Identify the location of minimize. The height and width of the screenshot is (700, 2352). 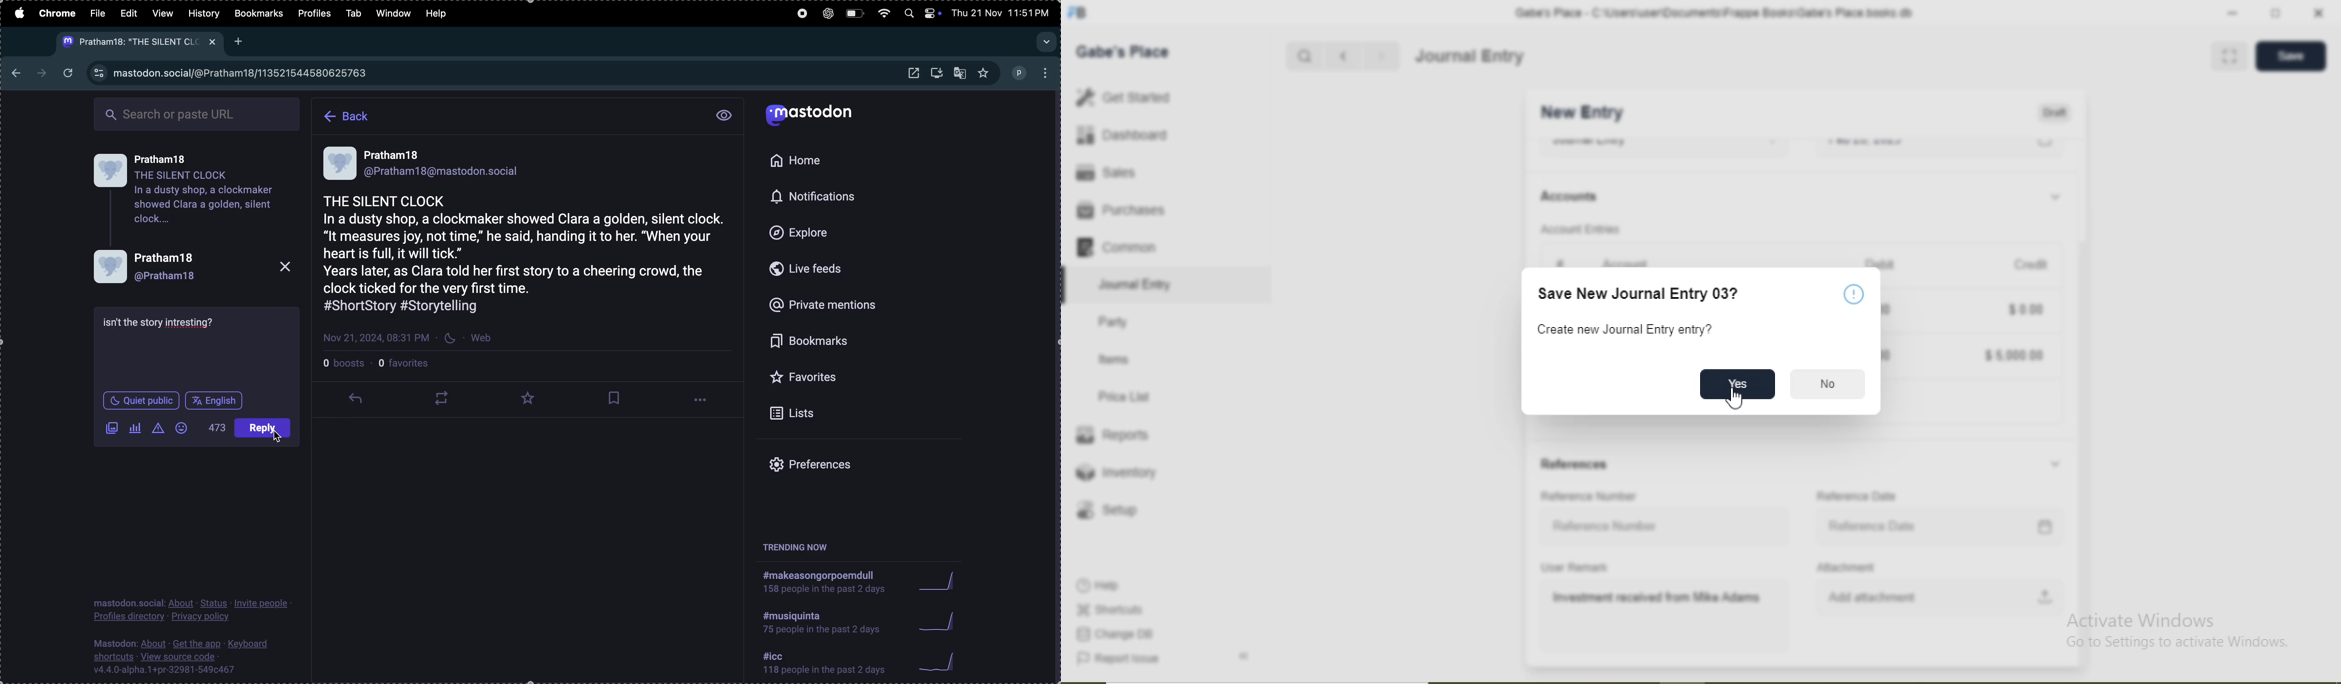
(2230, 14).